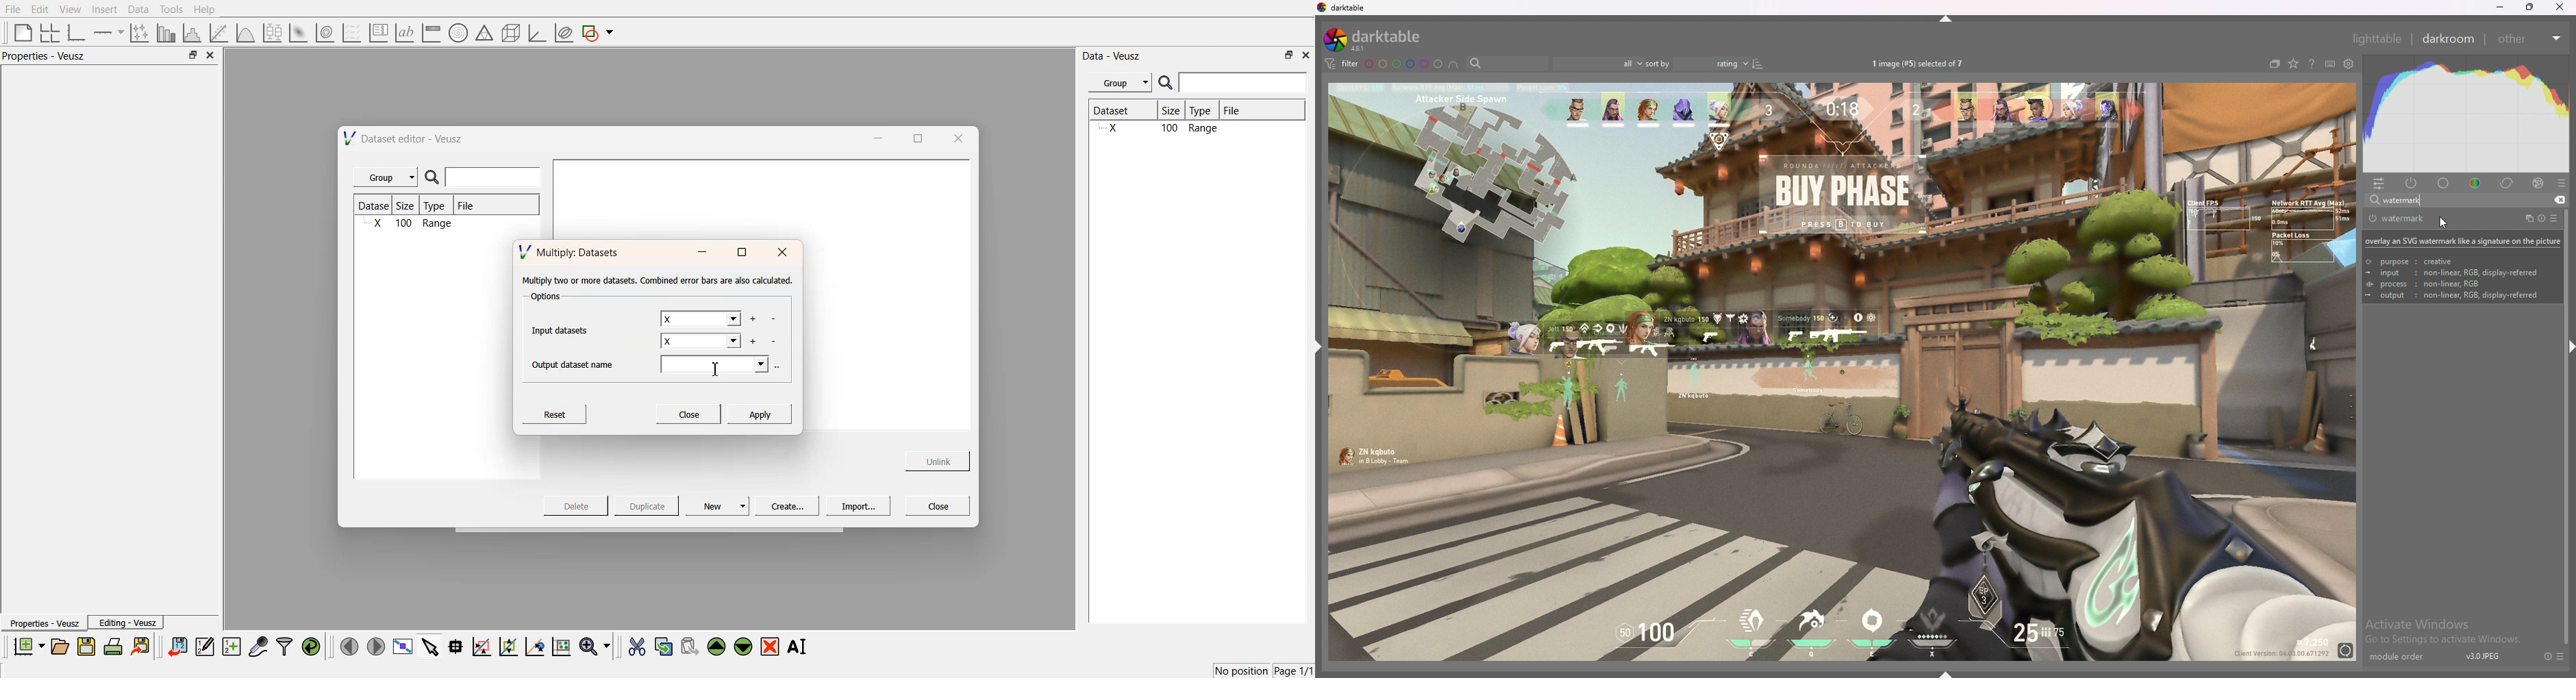  Describe the element at coordinates (2379, 183) in the screenshot. I see `quick access panel` at that location.